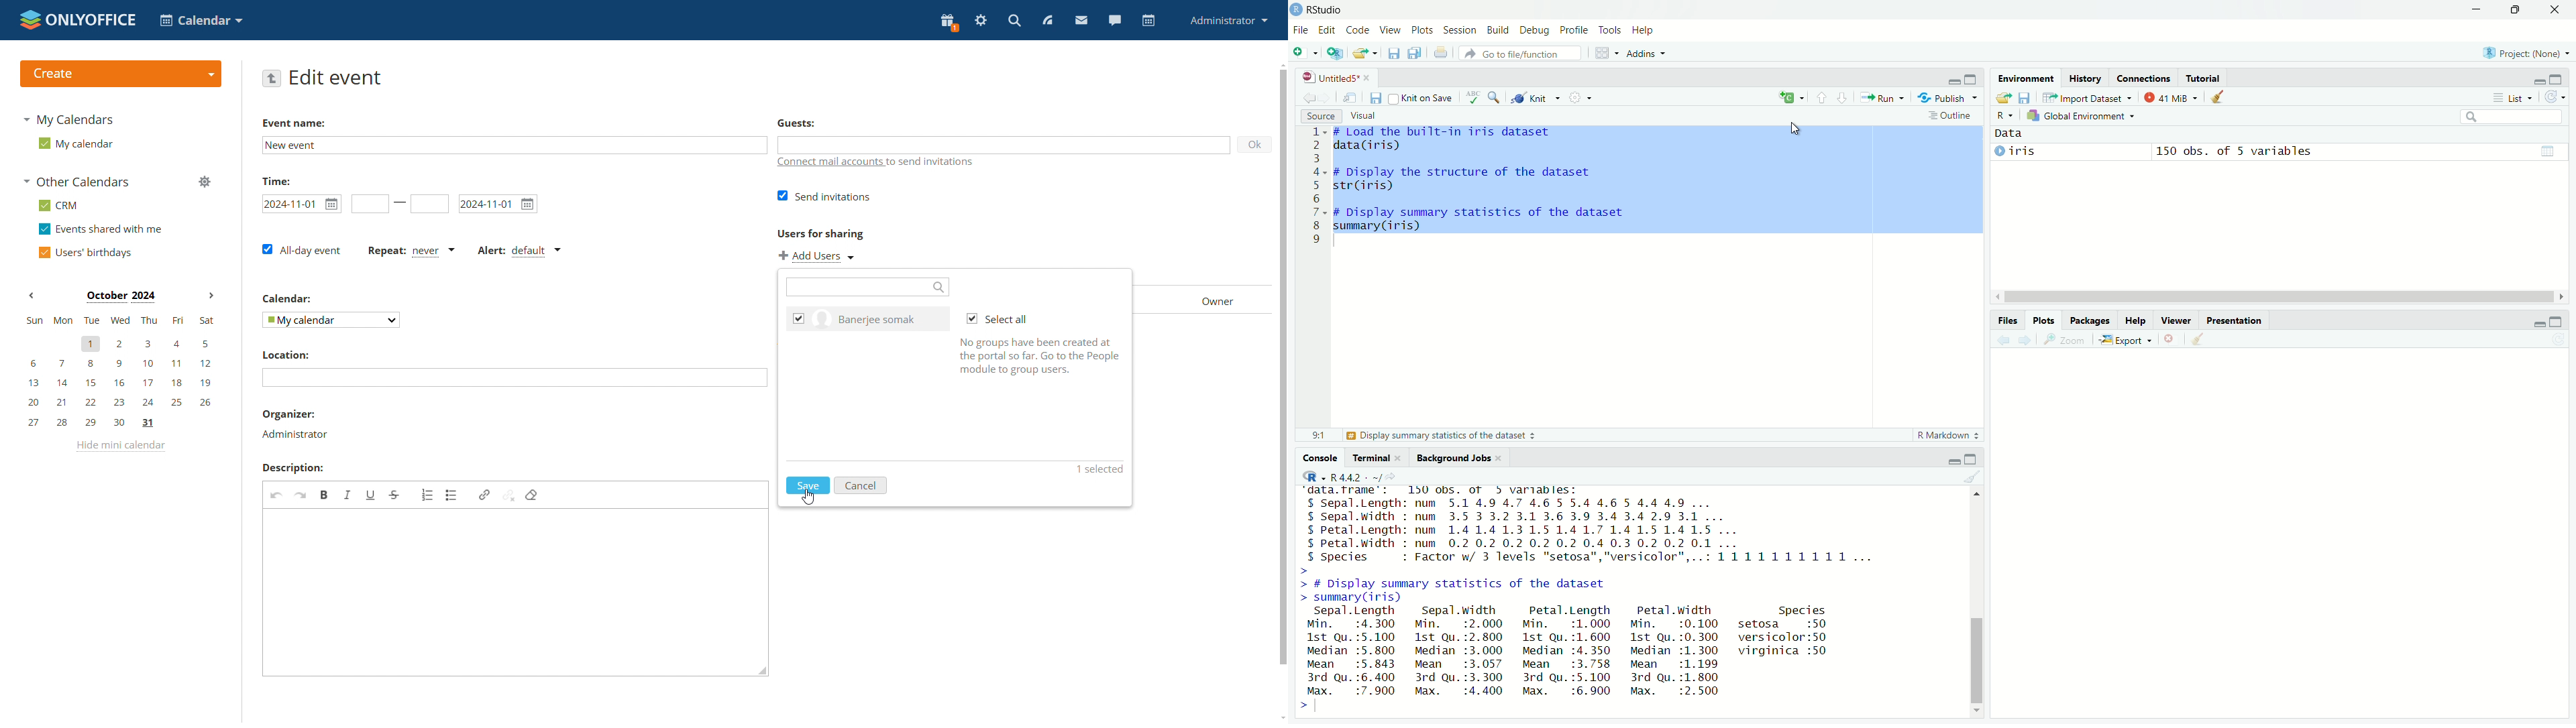  What do you see at coordinates (1880, 96) in the screenshot?
I see `Run current line` at bounding box center [1880, 96].